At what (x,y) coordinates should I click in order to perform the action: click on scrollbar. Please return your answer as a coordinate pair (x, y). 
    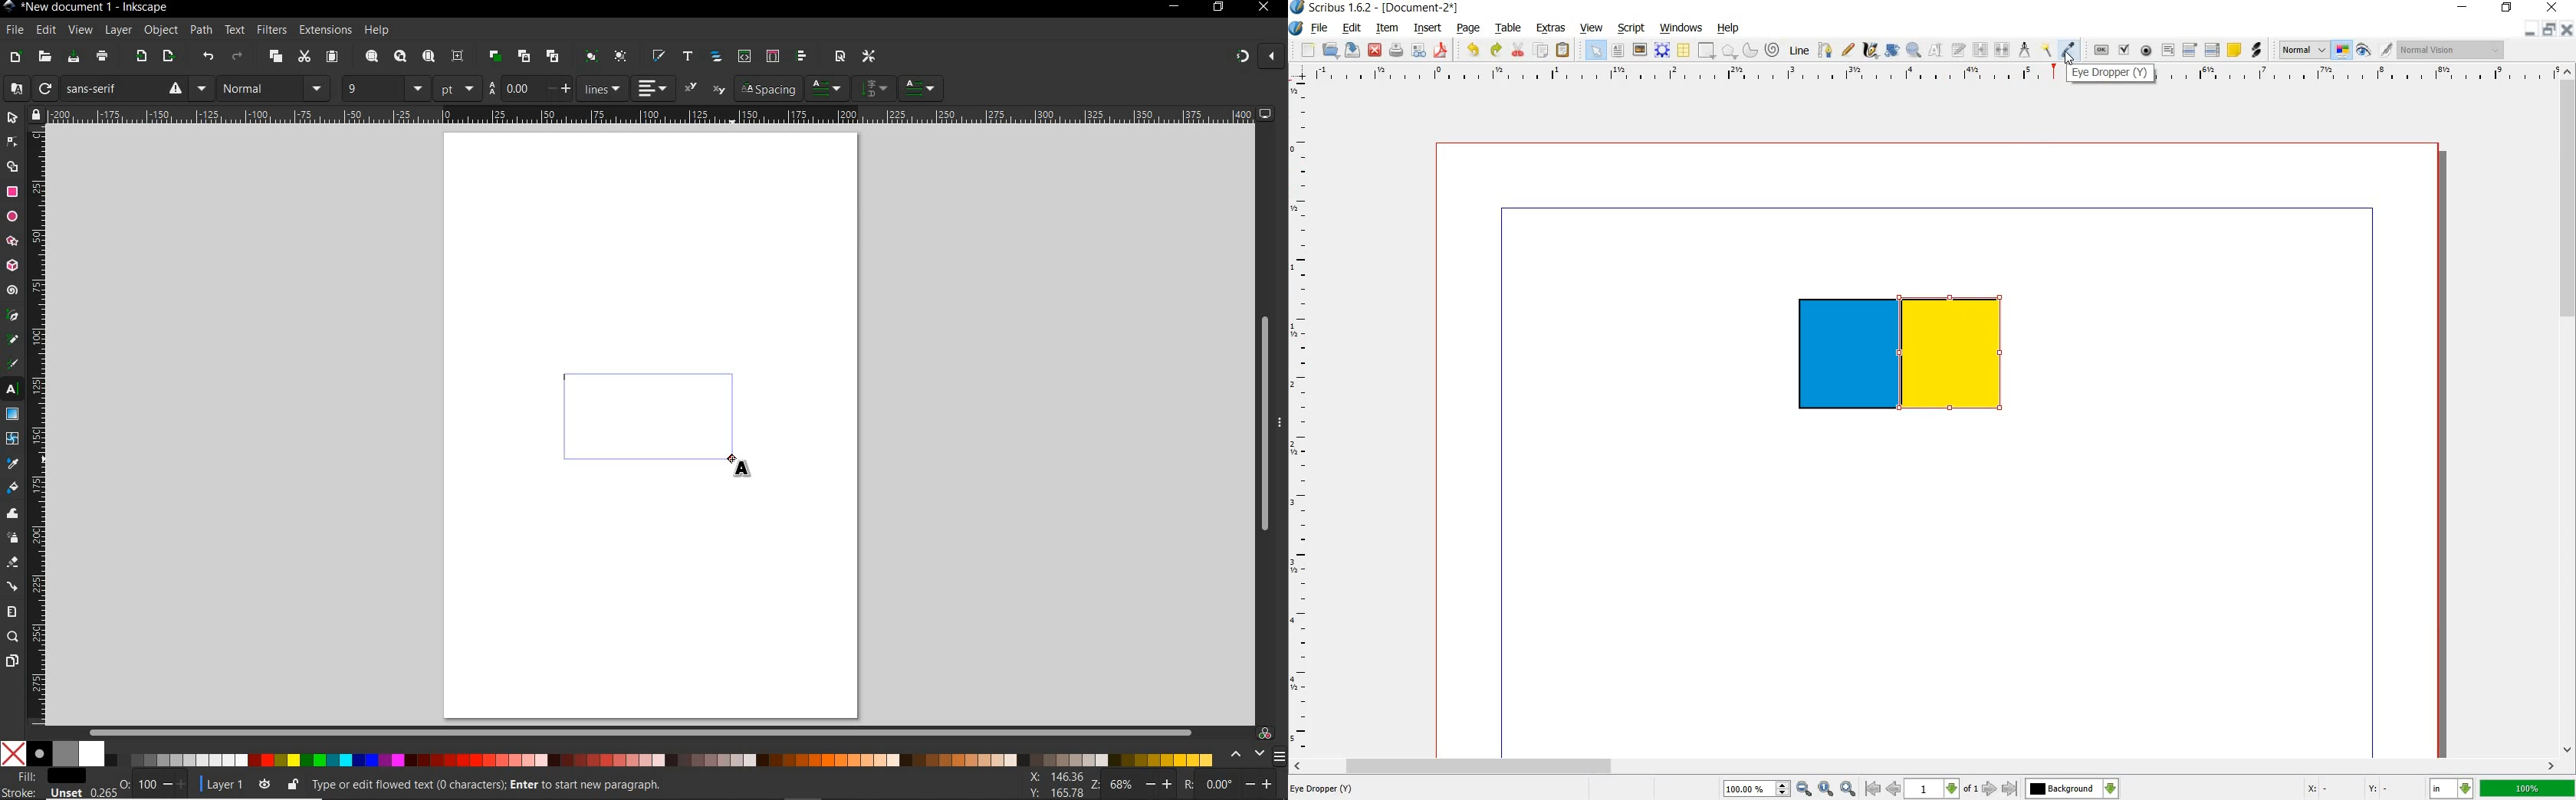
    Looking at the image, I should click on (2568, 416).